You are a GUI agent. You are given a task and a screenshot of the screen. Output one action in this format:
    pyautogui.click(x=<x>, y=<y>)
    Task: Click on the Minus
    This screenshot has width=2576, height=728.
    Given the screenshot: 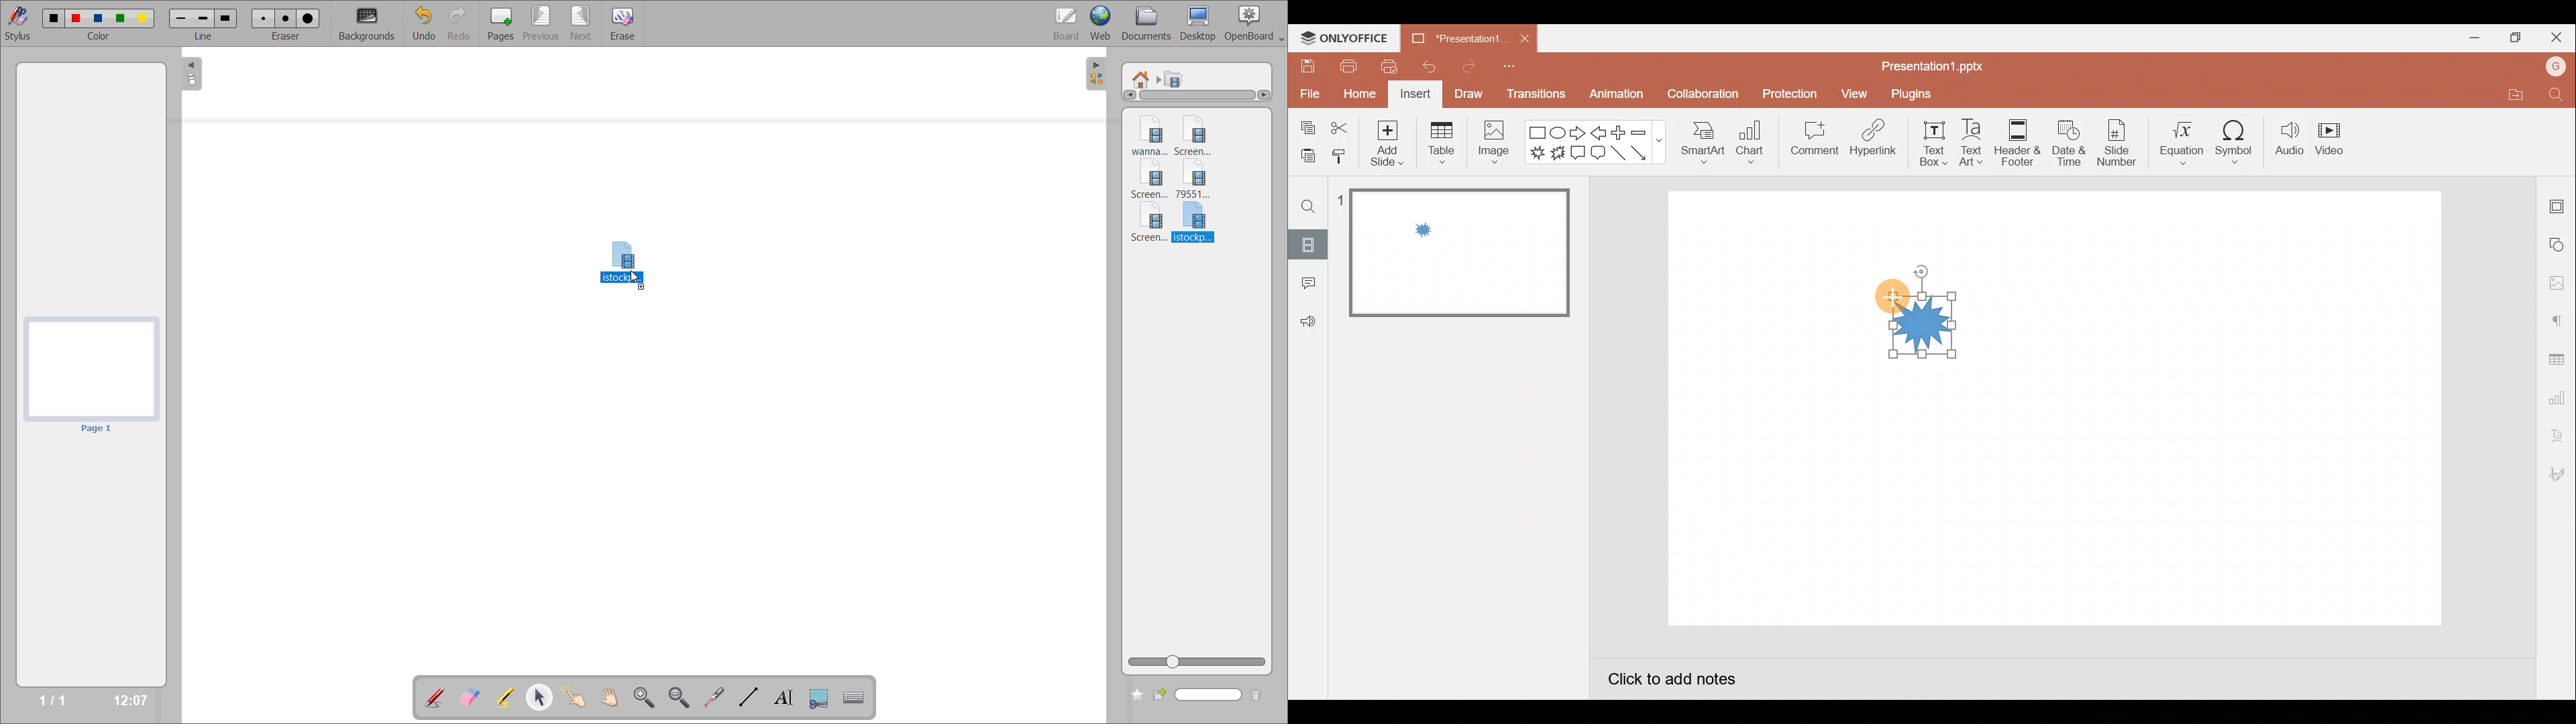 What is the action you would take?
    pyautogui.click(x=1642, y=131)
    